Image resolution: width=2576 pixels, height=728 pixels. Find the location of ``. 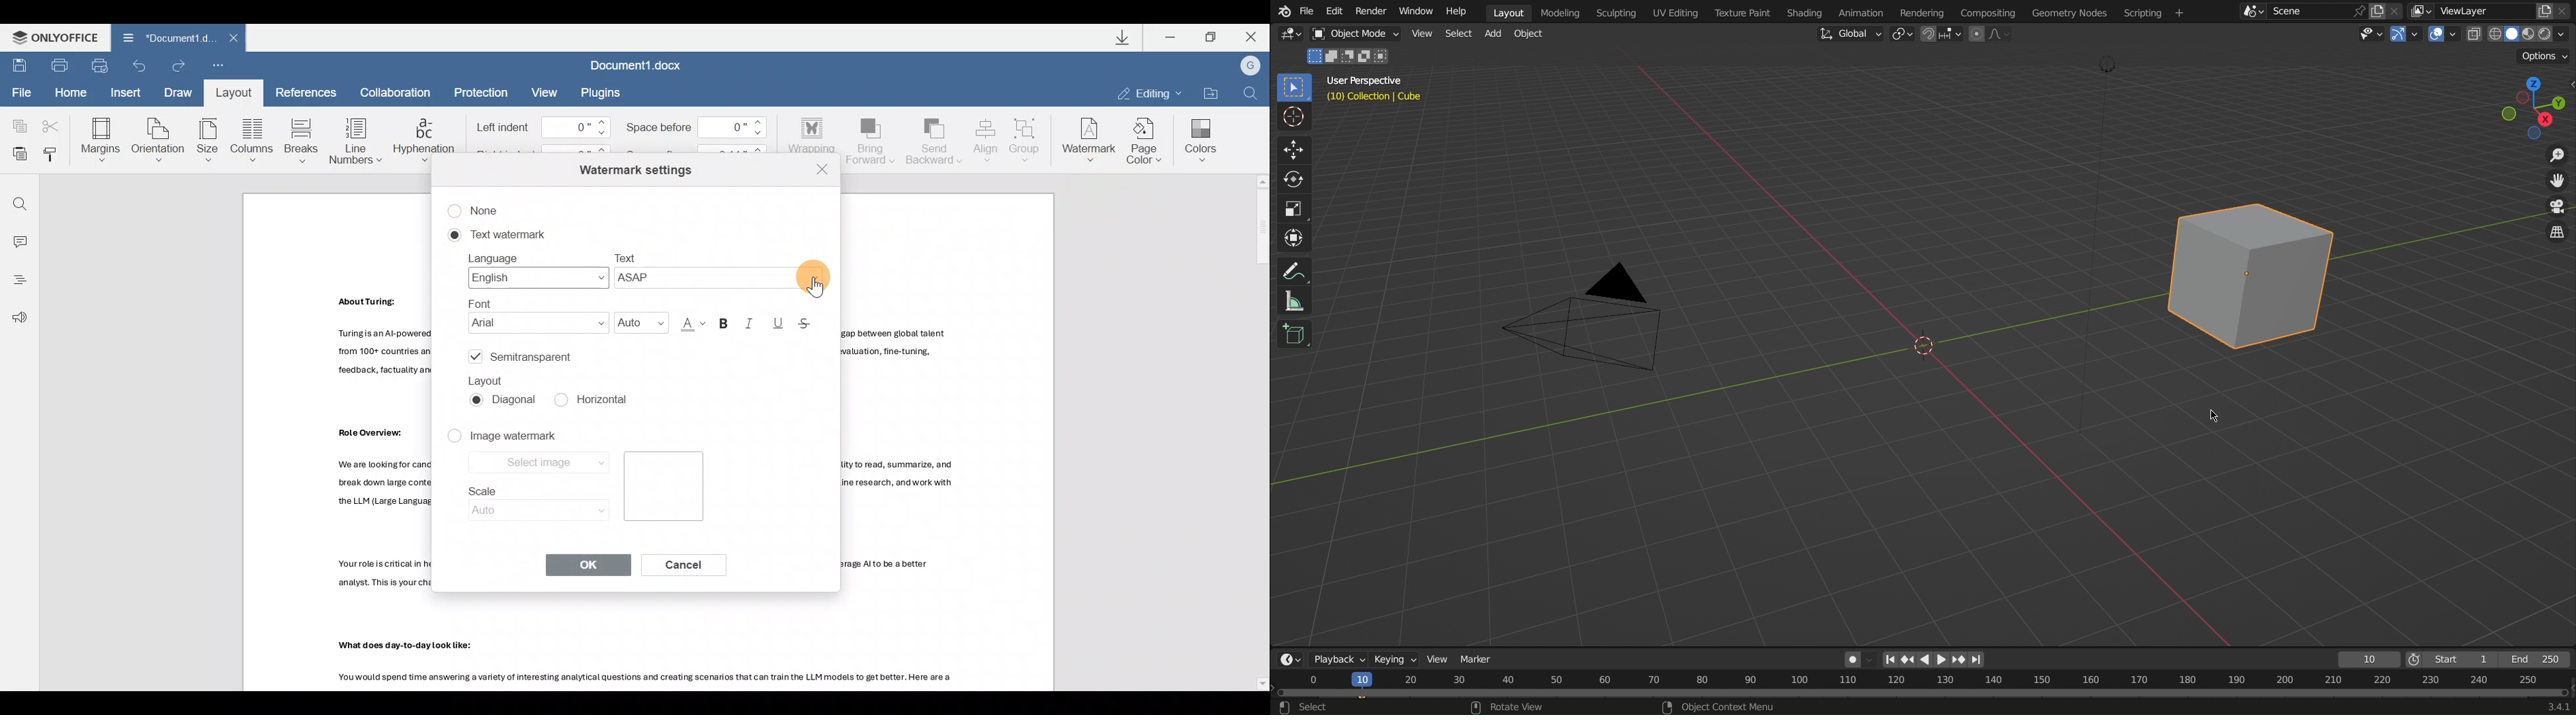

 is located at coordinates (2157, 13).